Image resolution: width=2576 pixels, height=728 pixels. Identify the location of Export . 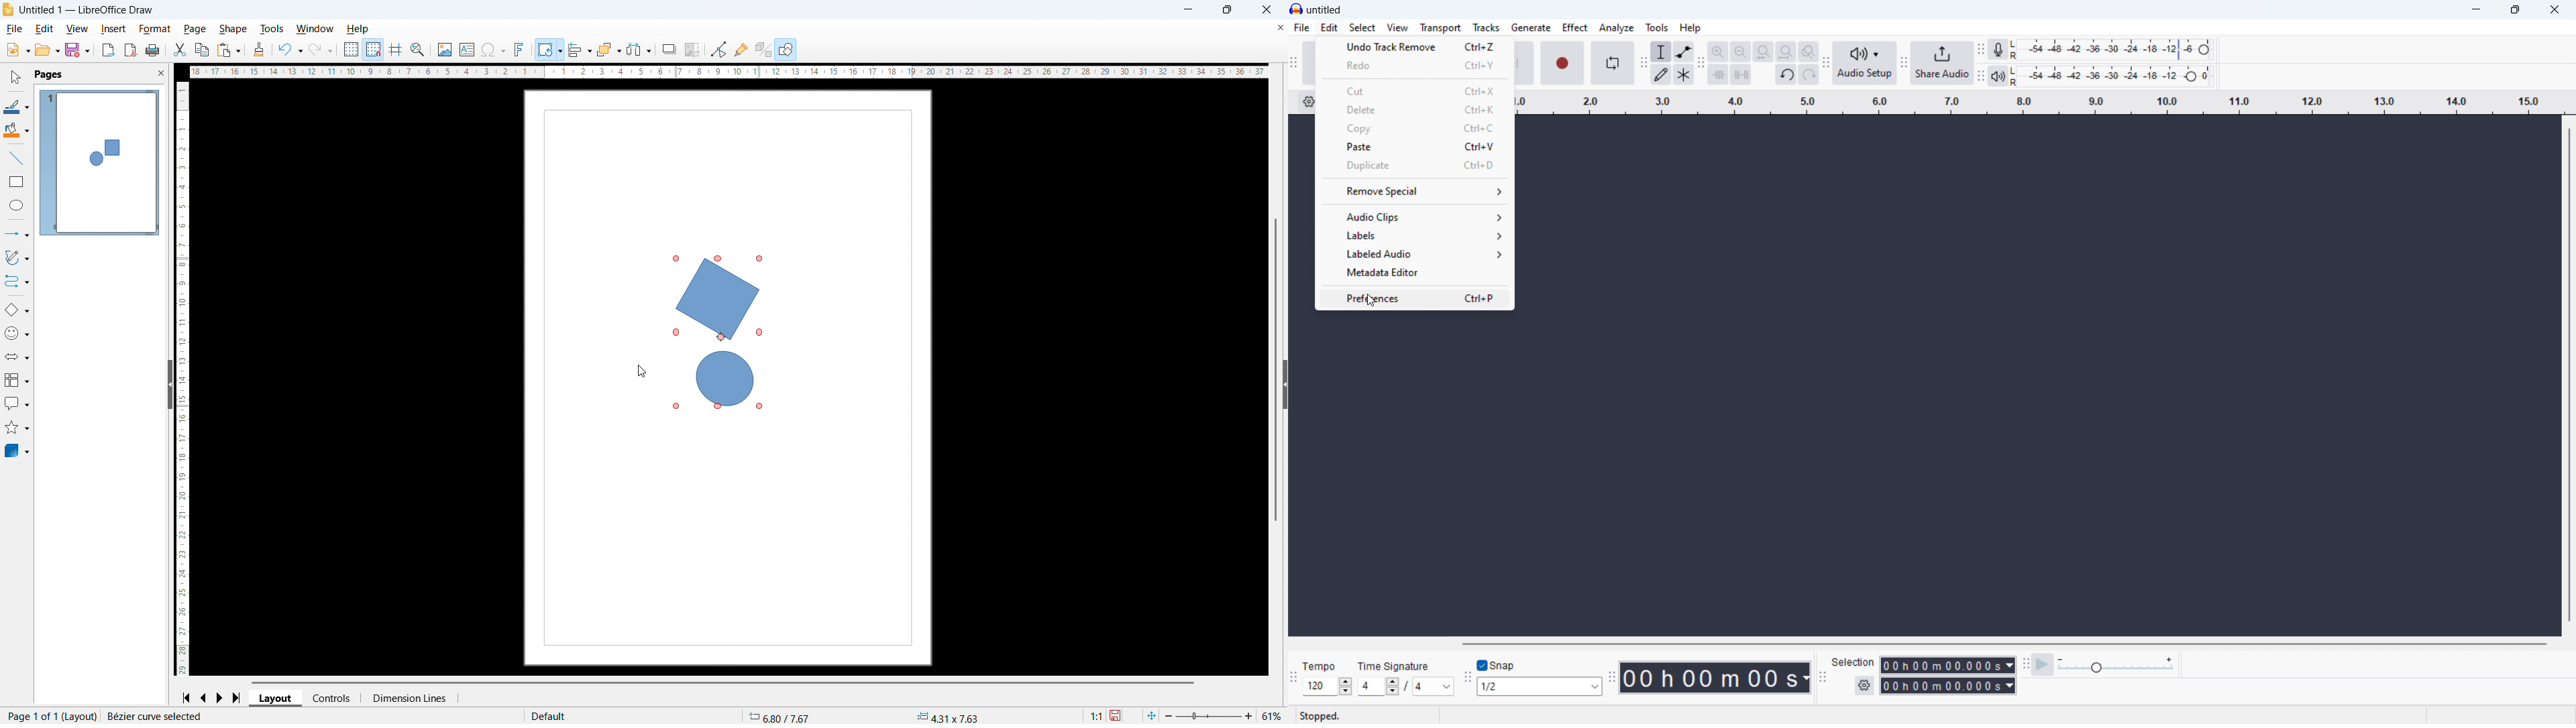
(107, 51).